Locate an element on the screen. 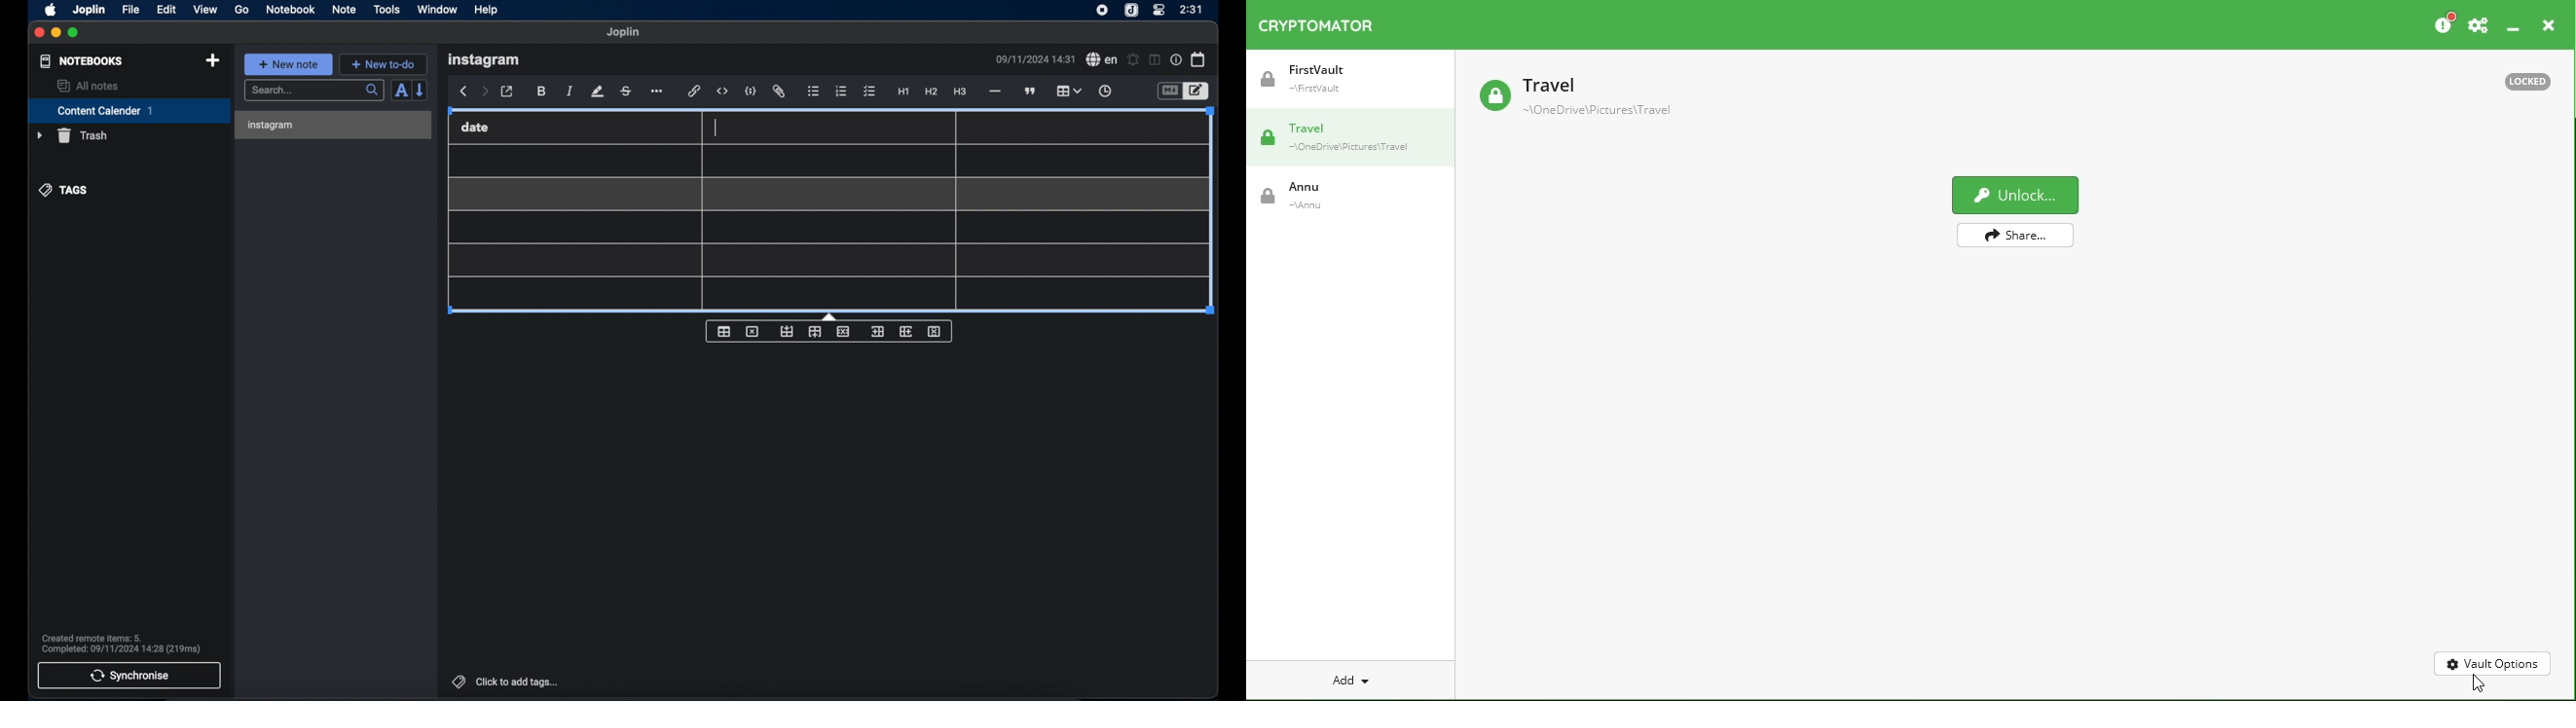  note properties is located at coordinates (1176, 59).